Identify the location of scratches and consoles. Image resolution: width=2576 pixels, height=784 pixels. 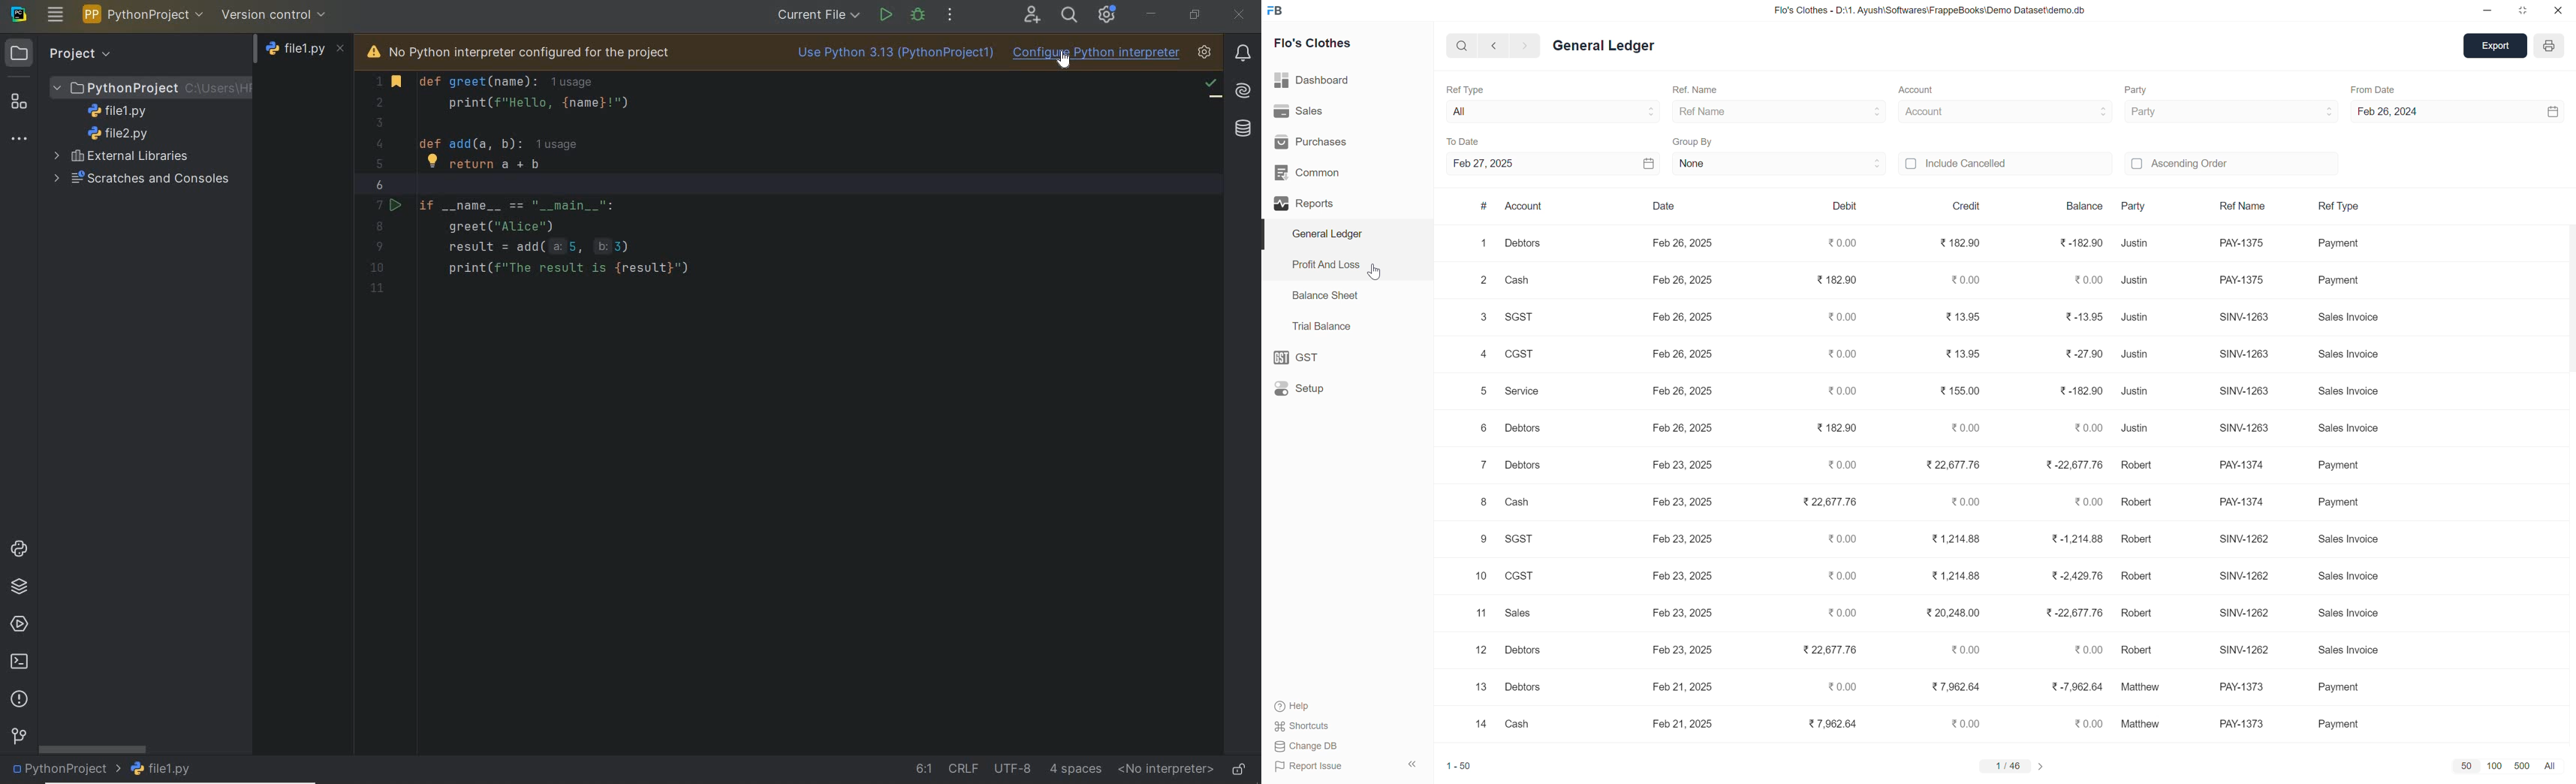
(137, 179).